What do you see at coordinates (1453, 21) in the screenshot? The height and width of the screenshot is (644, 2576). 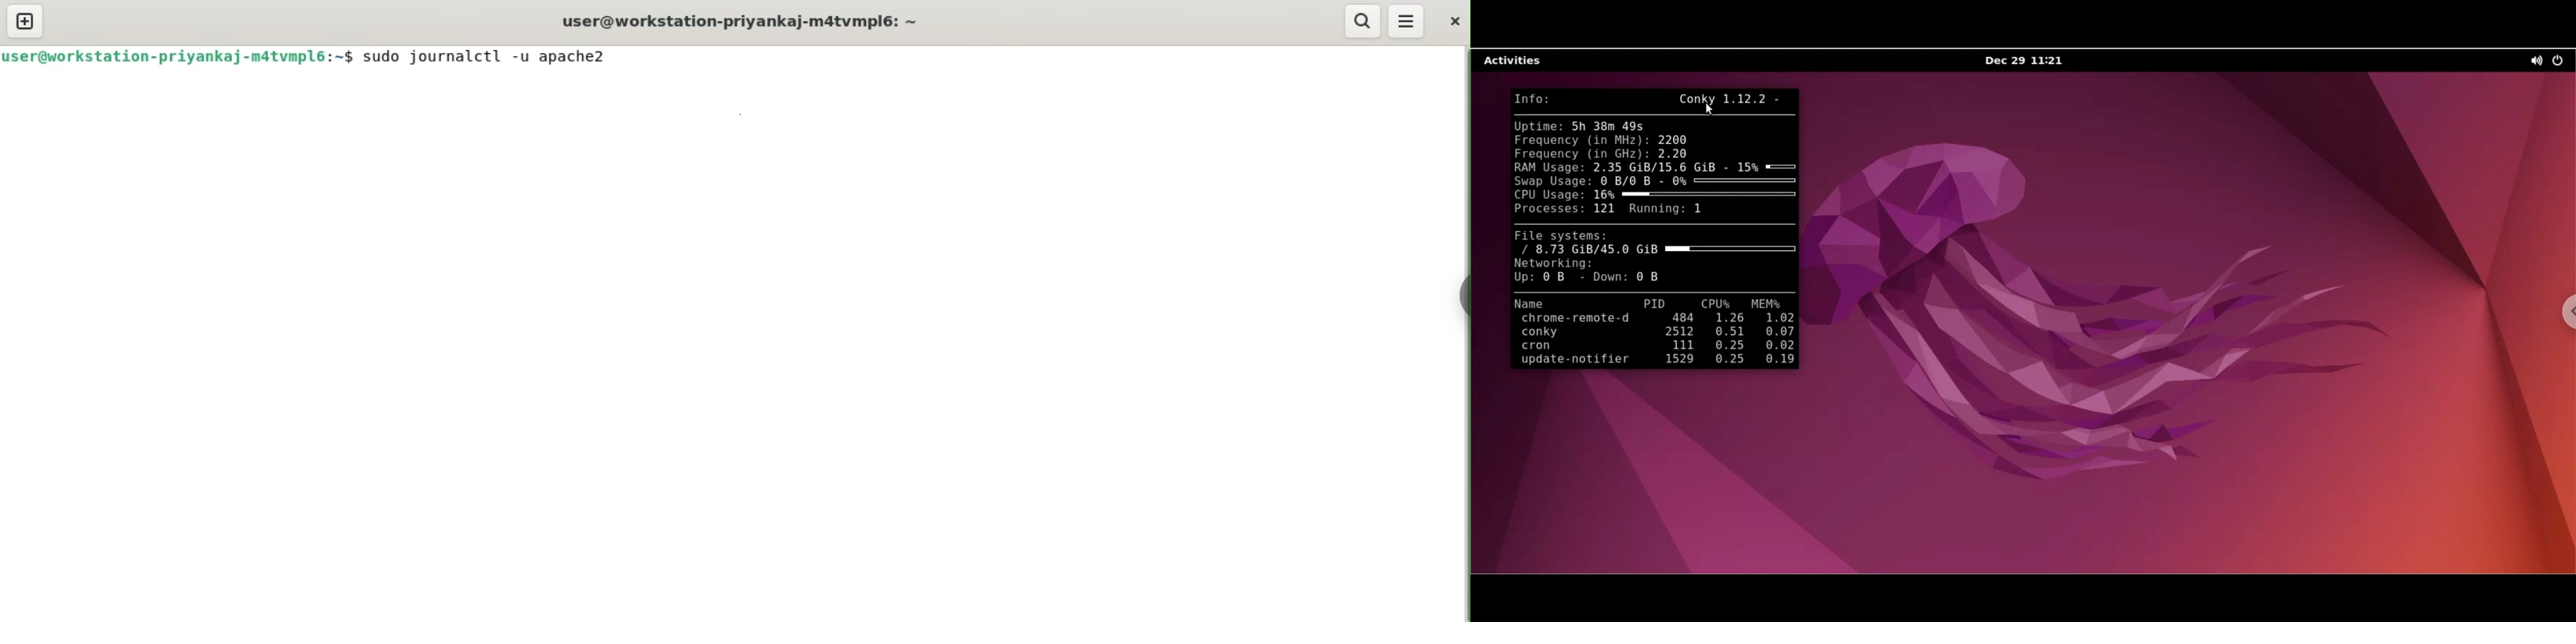 I see `close` at bounding box center [1453, 21].